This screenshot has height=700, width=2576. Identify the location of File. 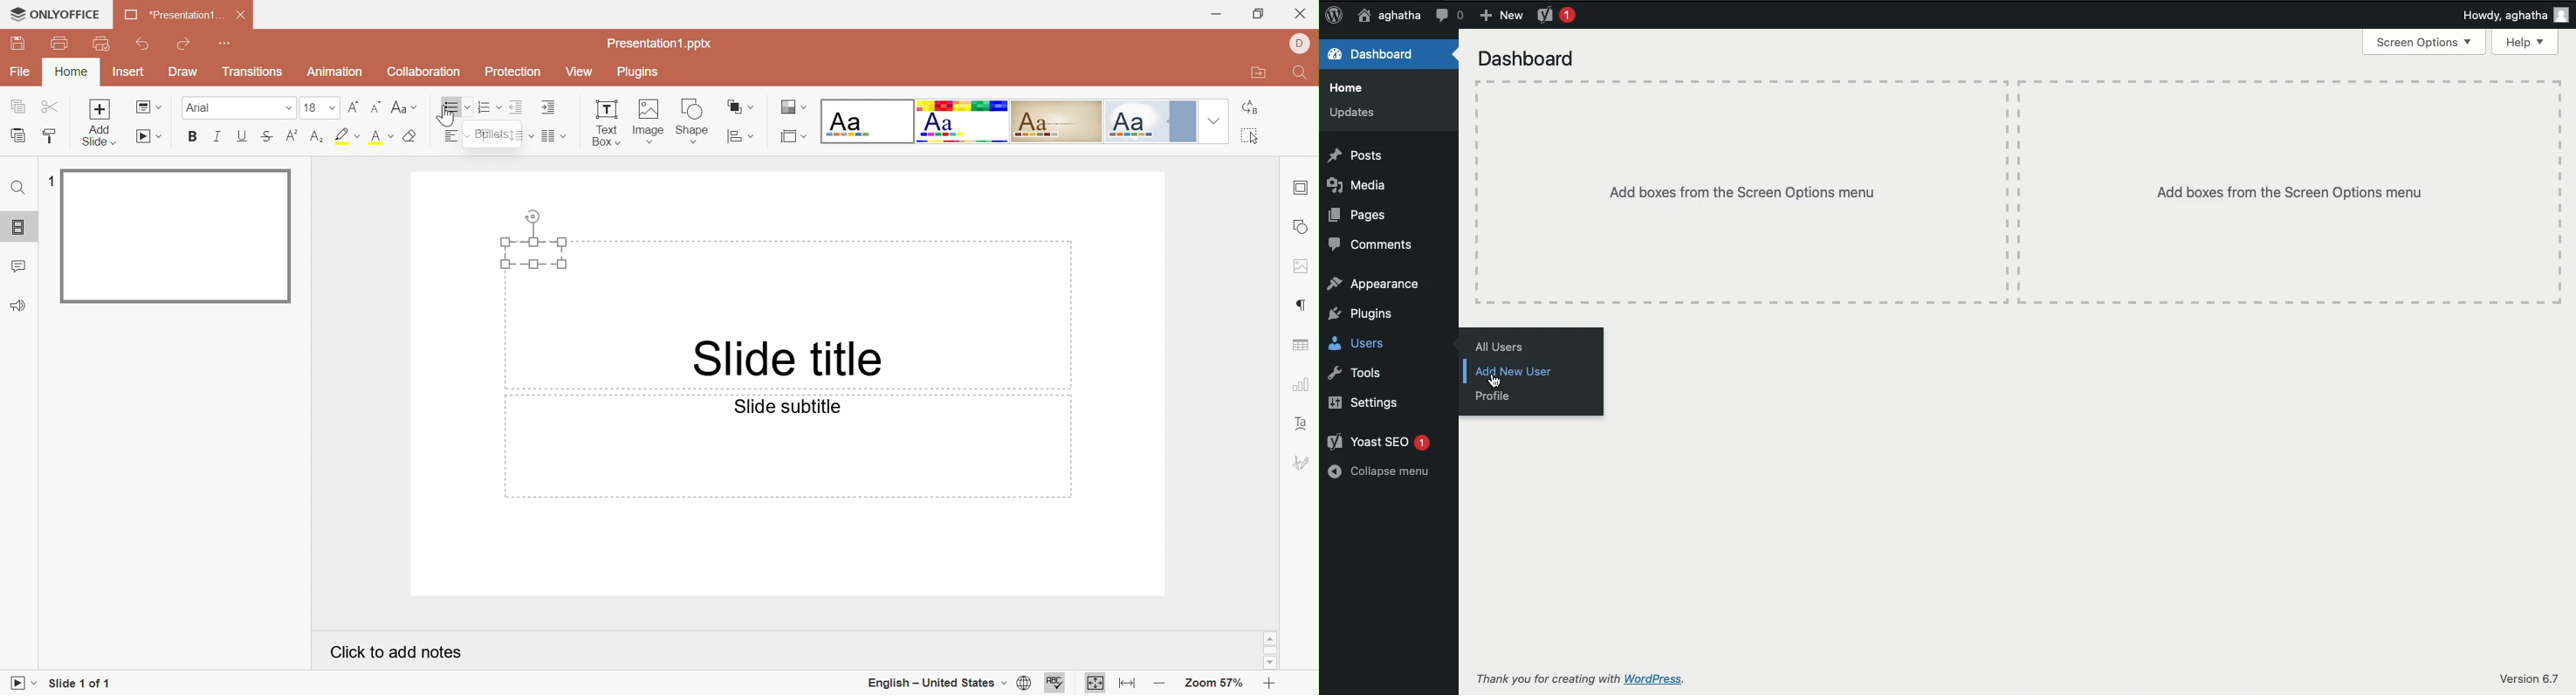
(22, 73).